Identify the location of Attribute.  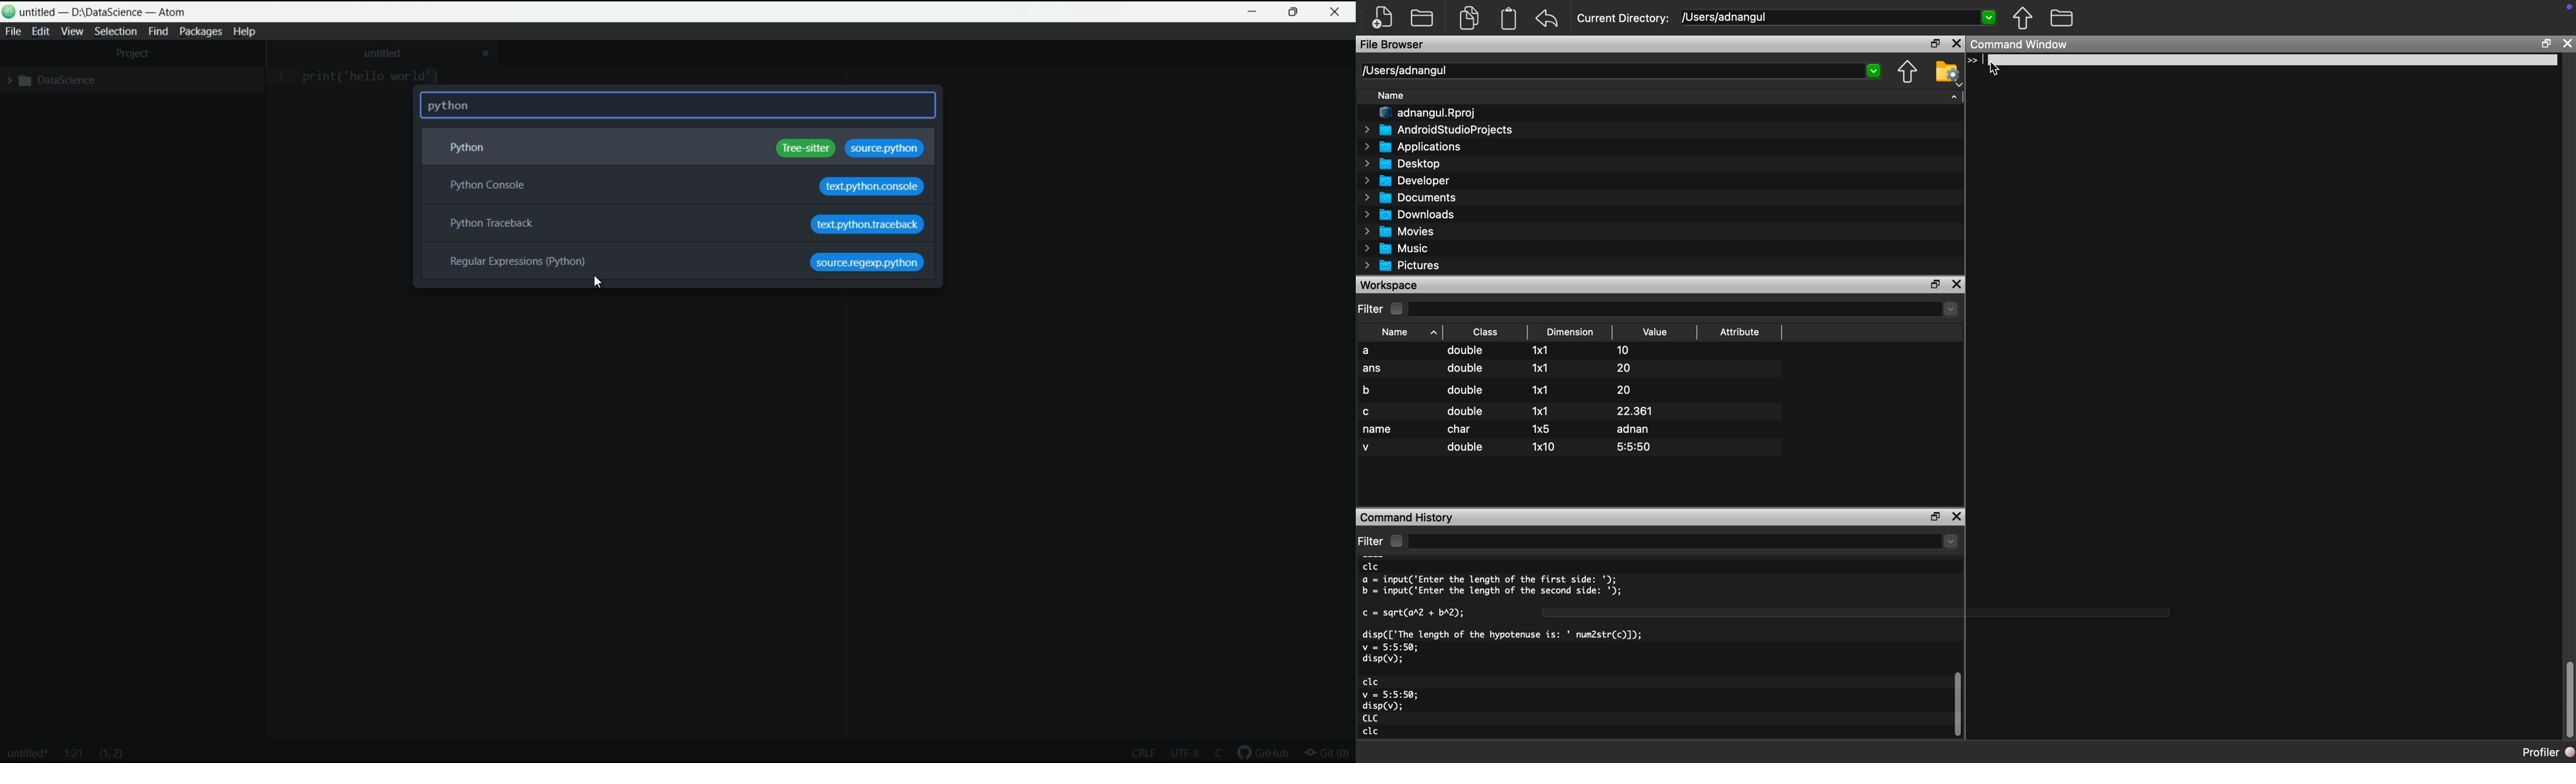
(1742, 328).